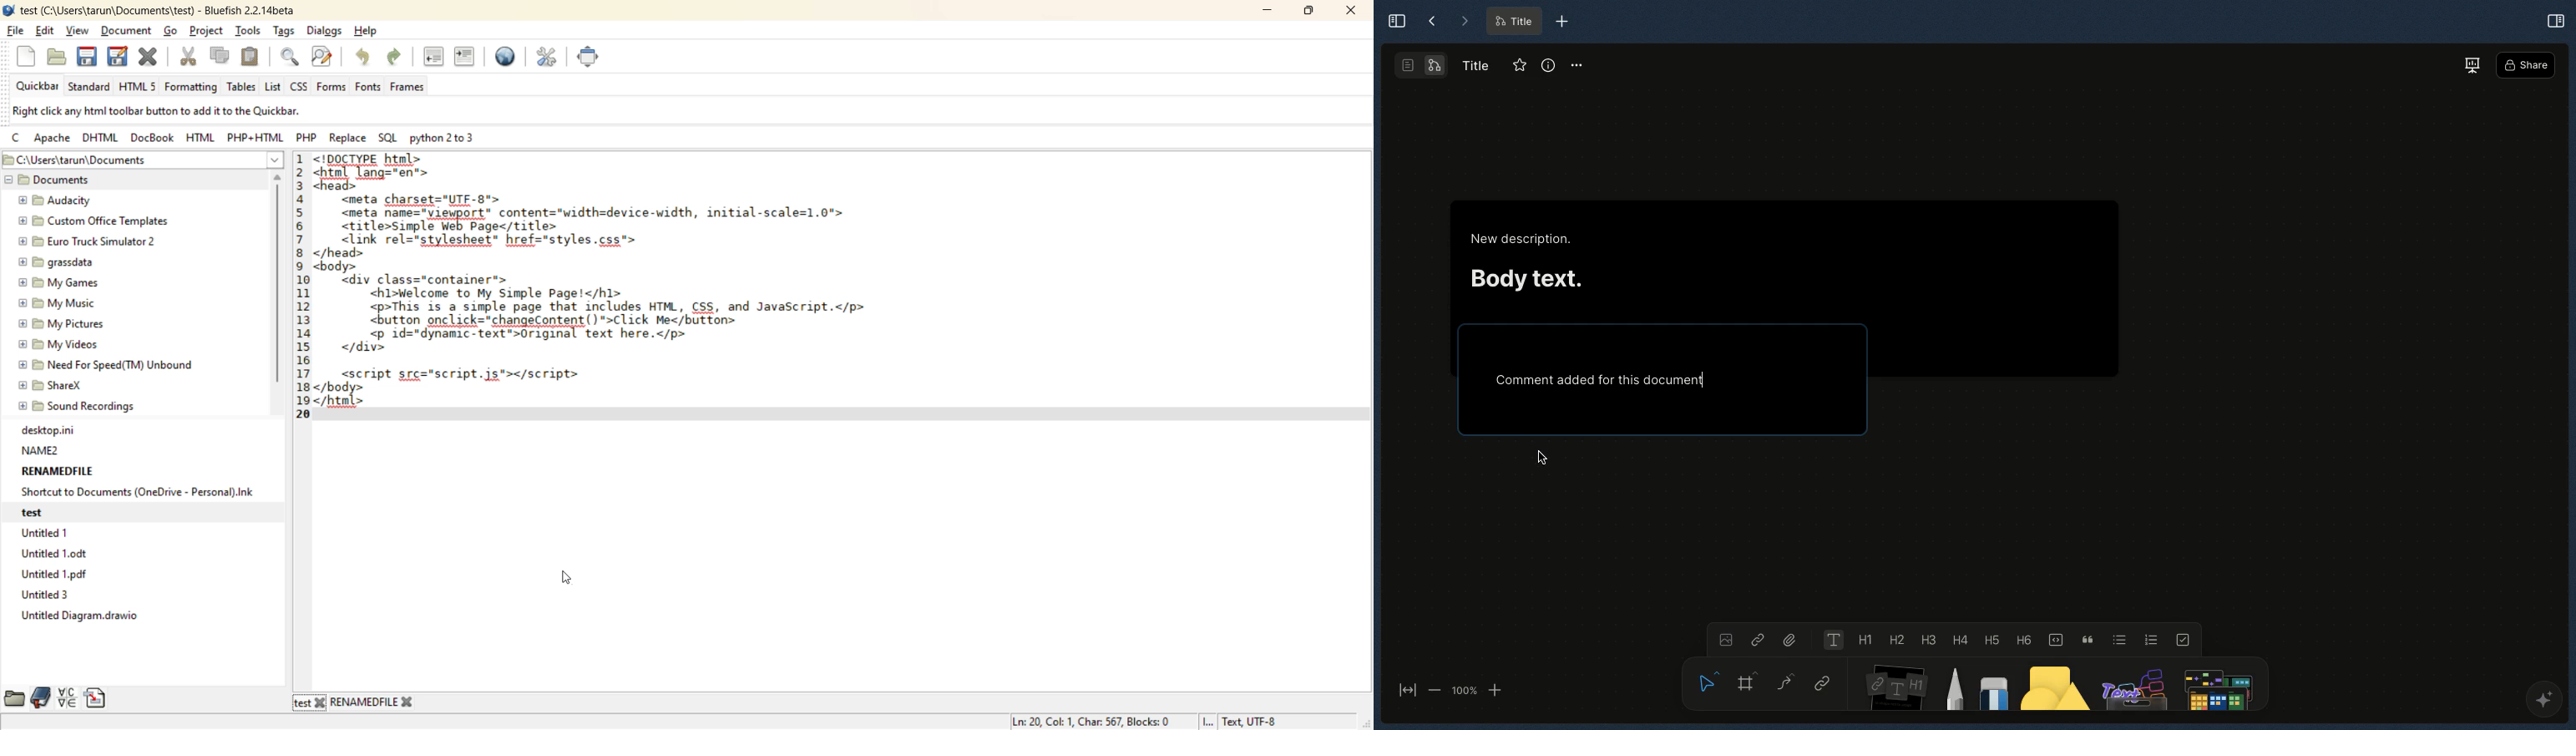  What do you see at coordinates (328, 31) in the screenshot?
I see `dialogs` at bounding box center [328, 31].